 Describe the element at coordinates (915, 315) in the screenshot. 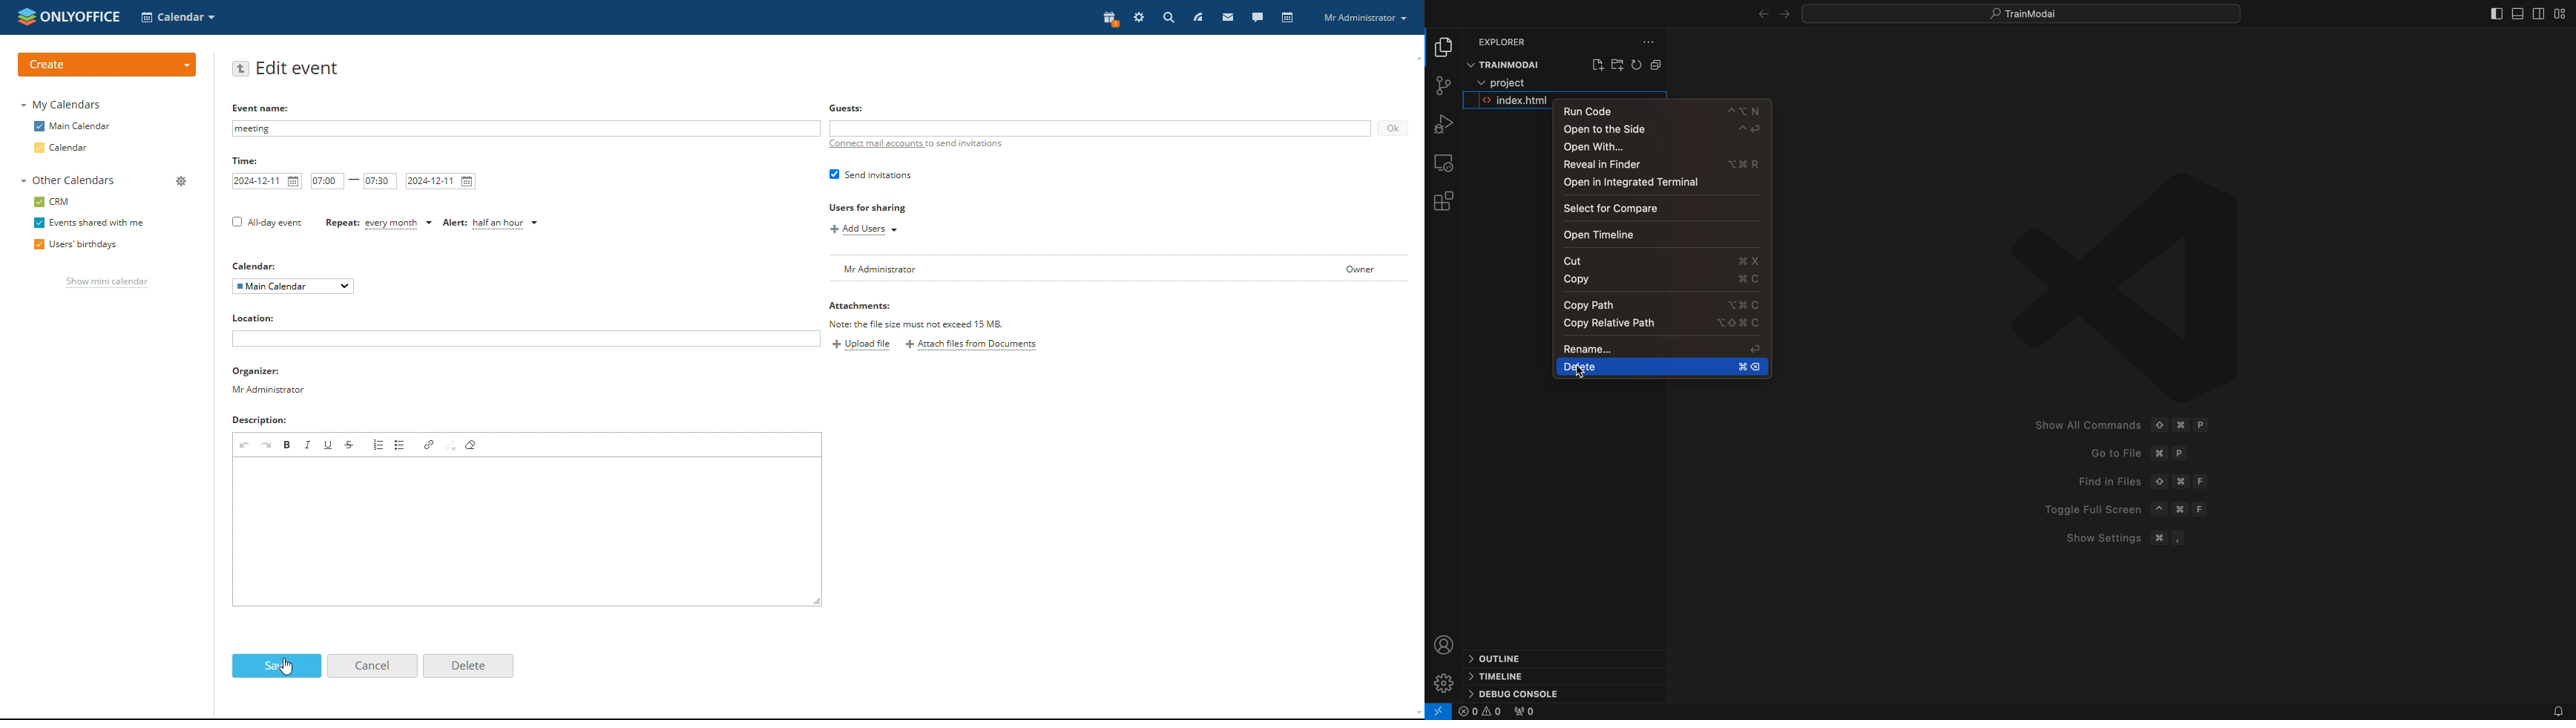

I see `Attachments:
Note: the file size must not exceed 15 MB.` at that location.